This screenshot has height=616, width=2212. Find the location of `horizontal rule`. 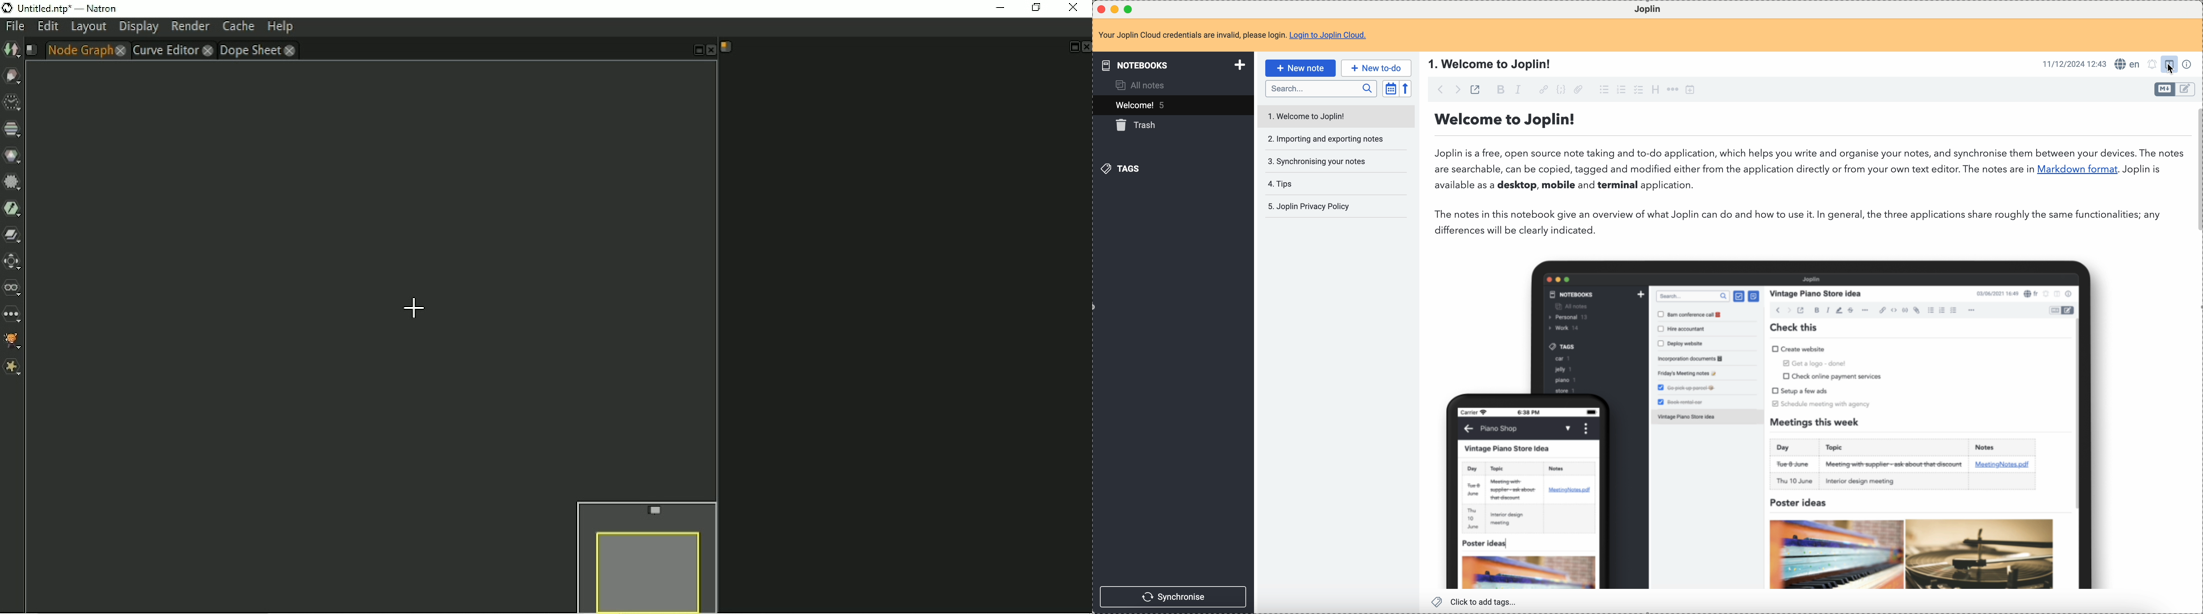

horizontal rule is located at coordinates (1672, 90).